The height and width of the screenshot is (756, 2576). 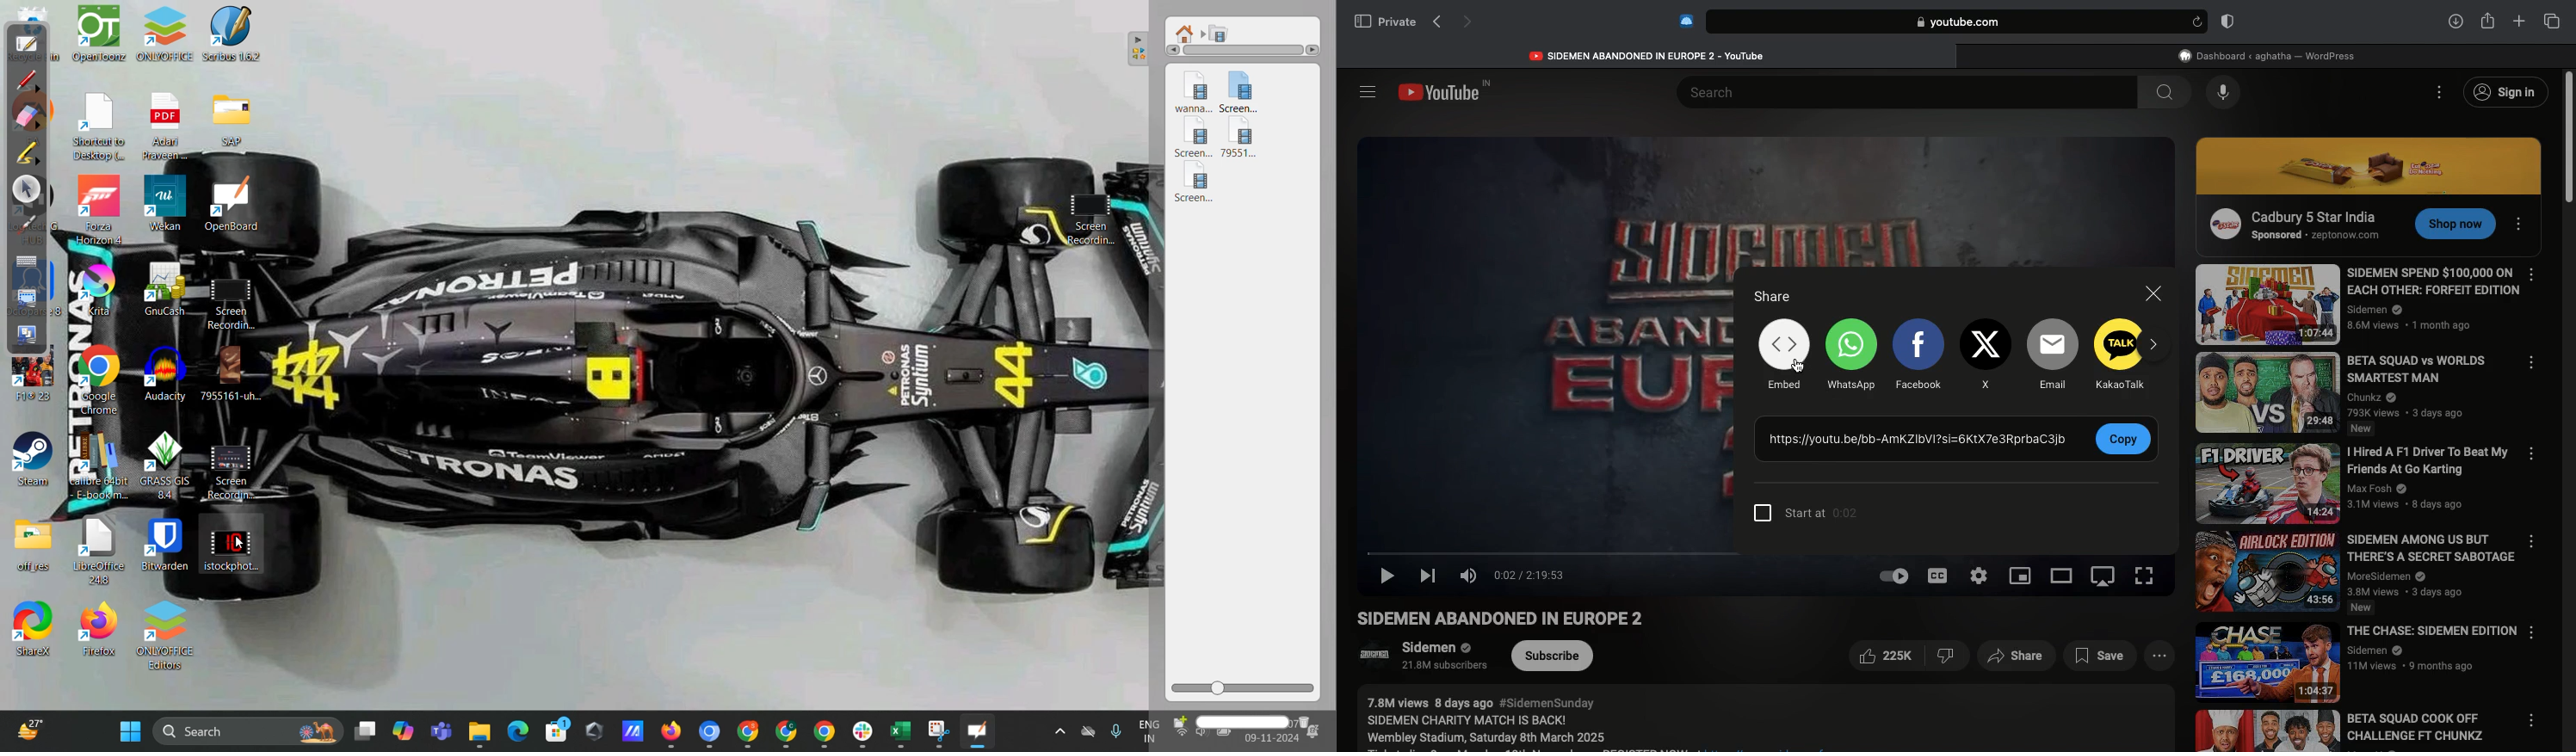 What do you see at coordinates (103, 379) in the screenshot?
I see `Google Chrome` at bounding box center [103, 379].